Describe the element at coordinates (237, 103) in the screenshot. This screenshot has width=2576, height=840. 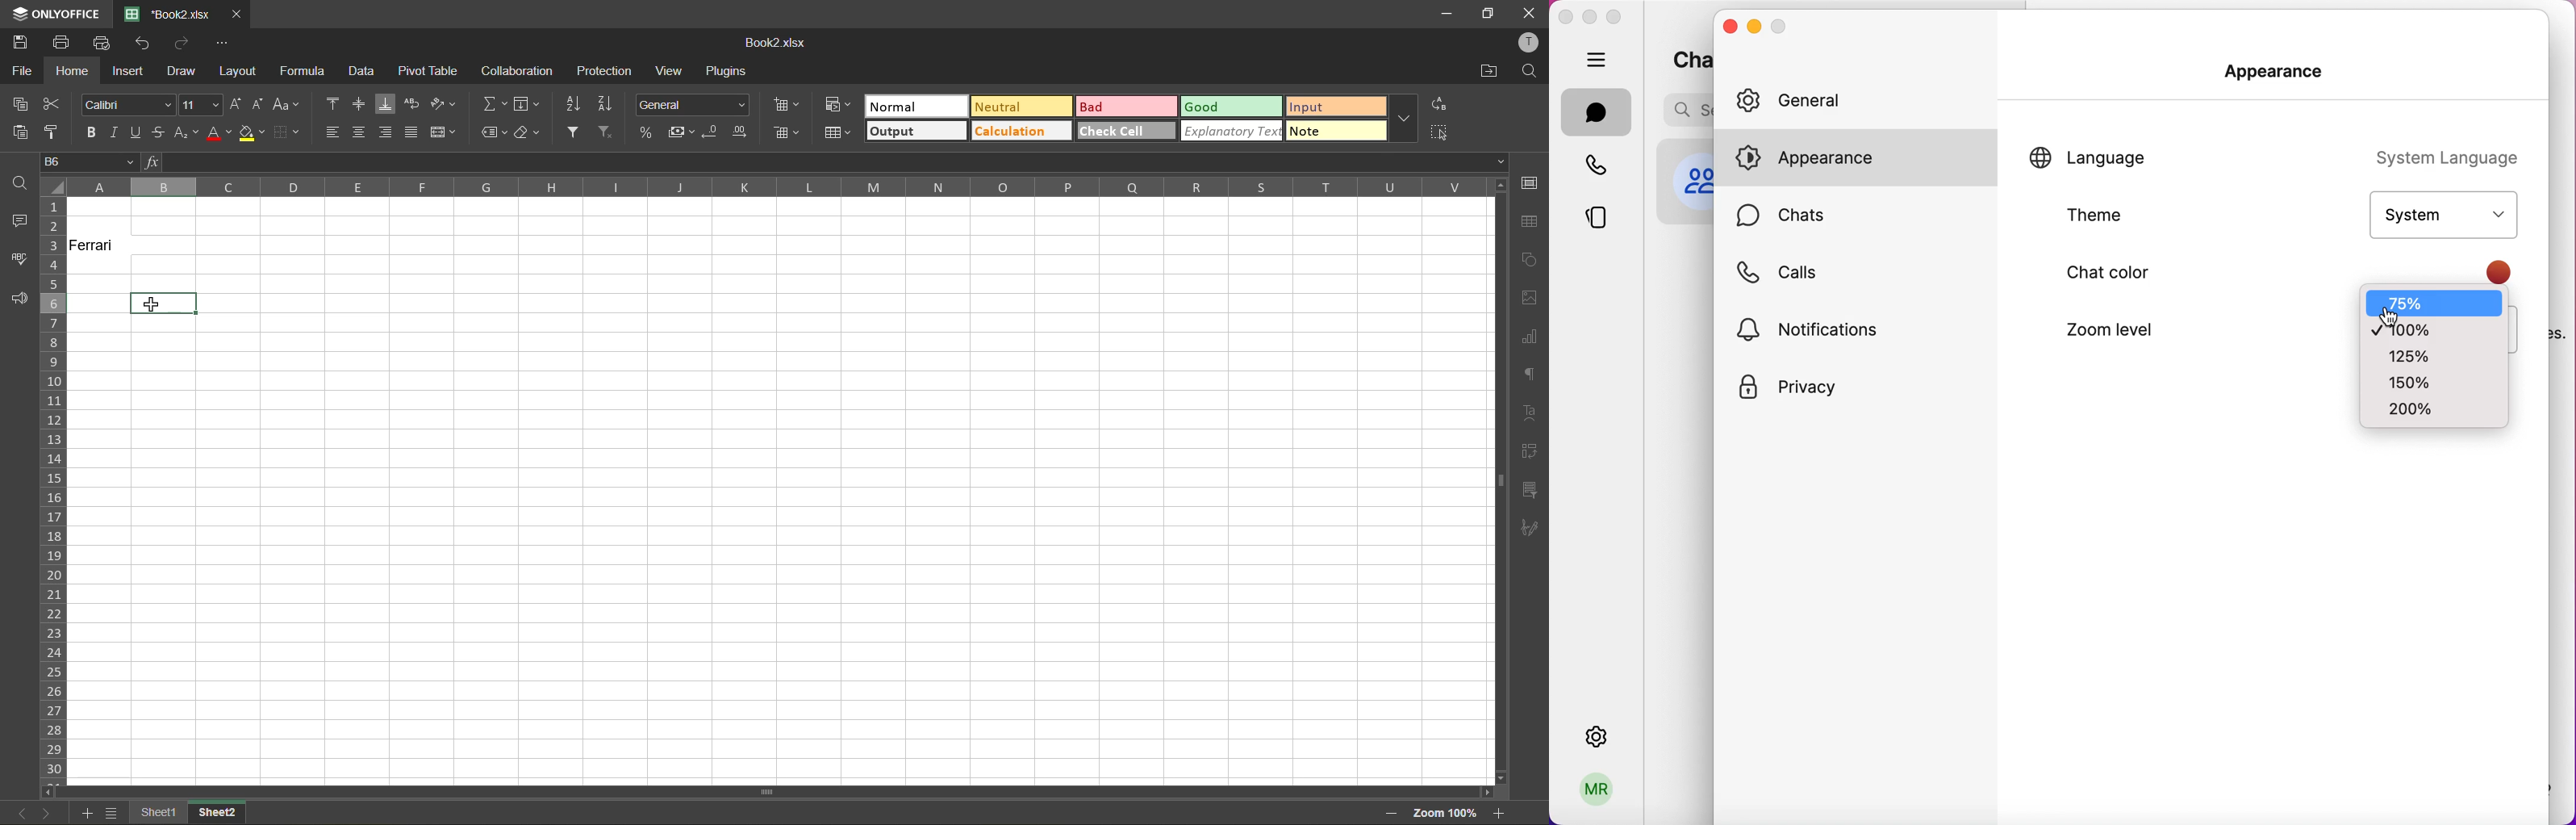
I see `increment size` at that location.